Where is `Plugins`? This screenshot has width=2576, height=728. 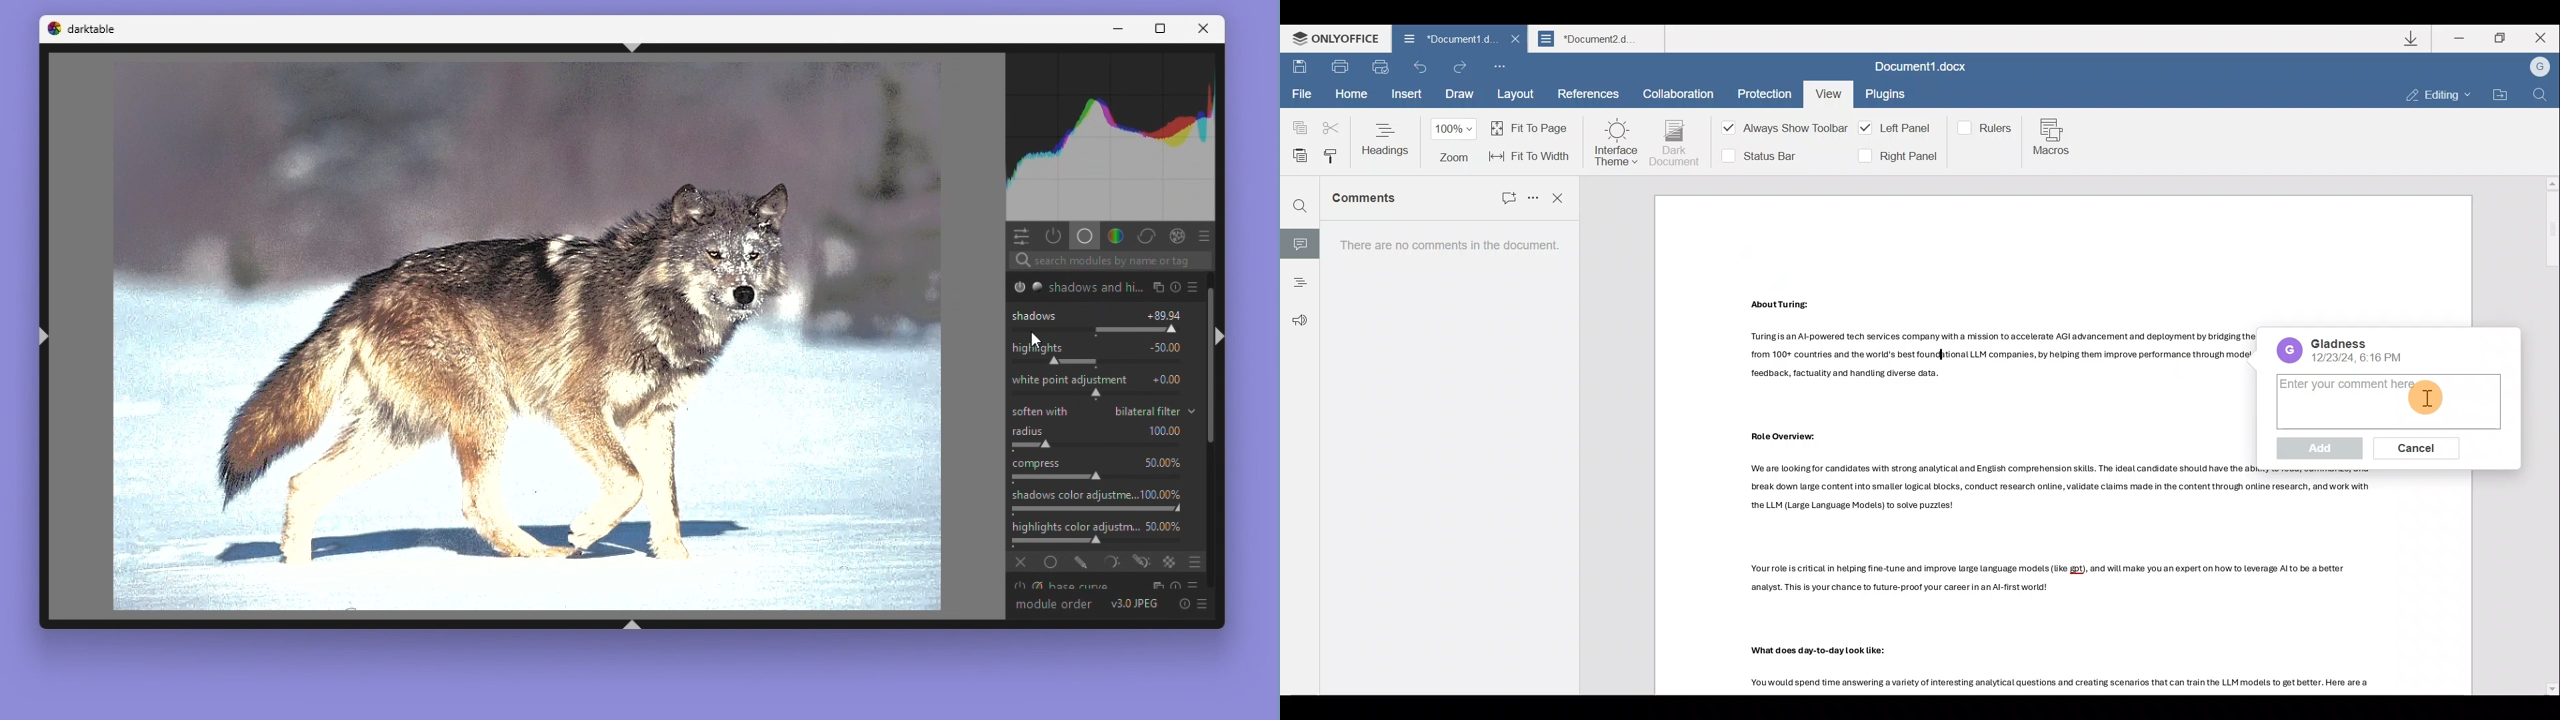 Plugins is located at coordinates (1887, 96).